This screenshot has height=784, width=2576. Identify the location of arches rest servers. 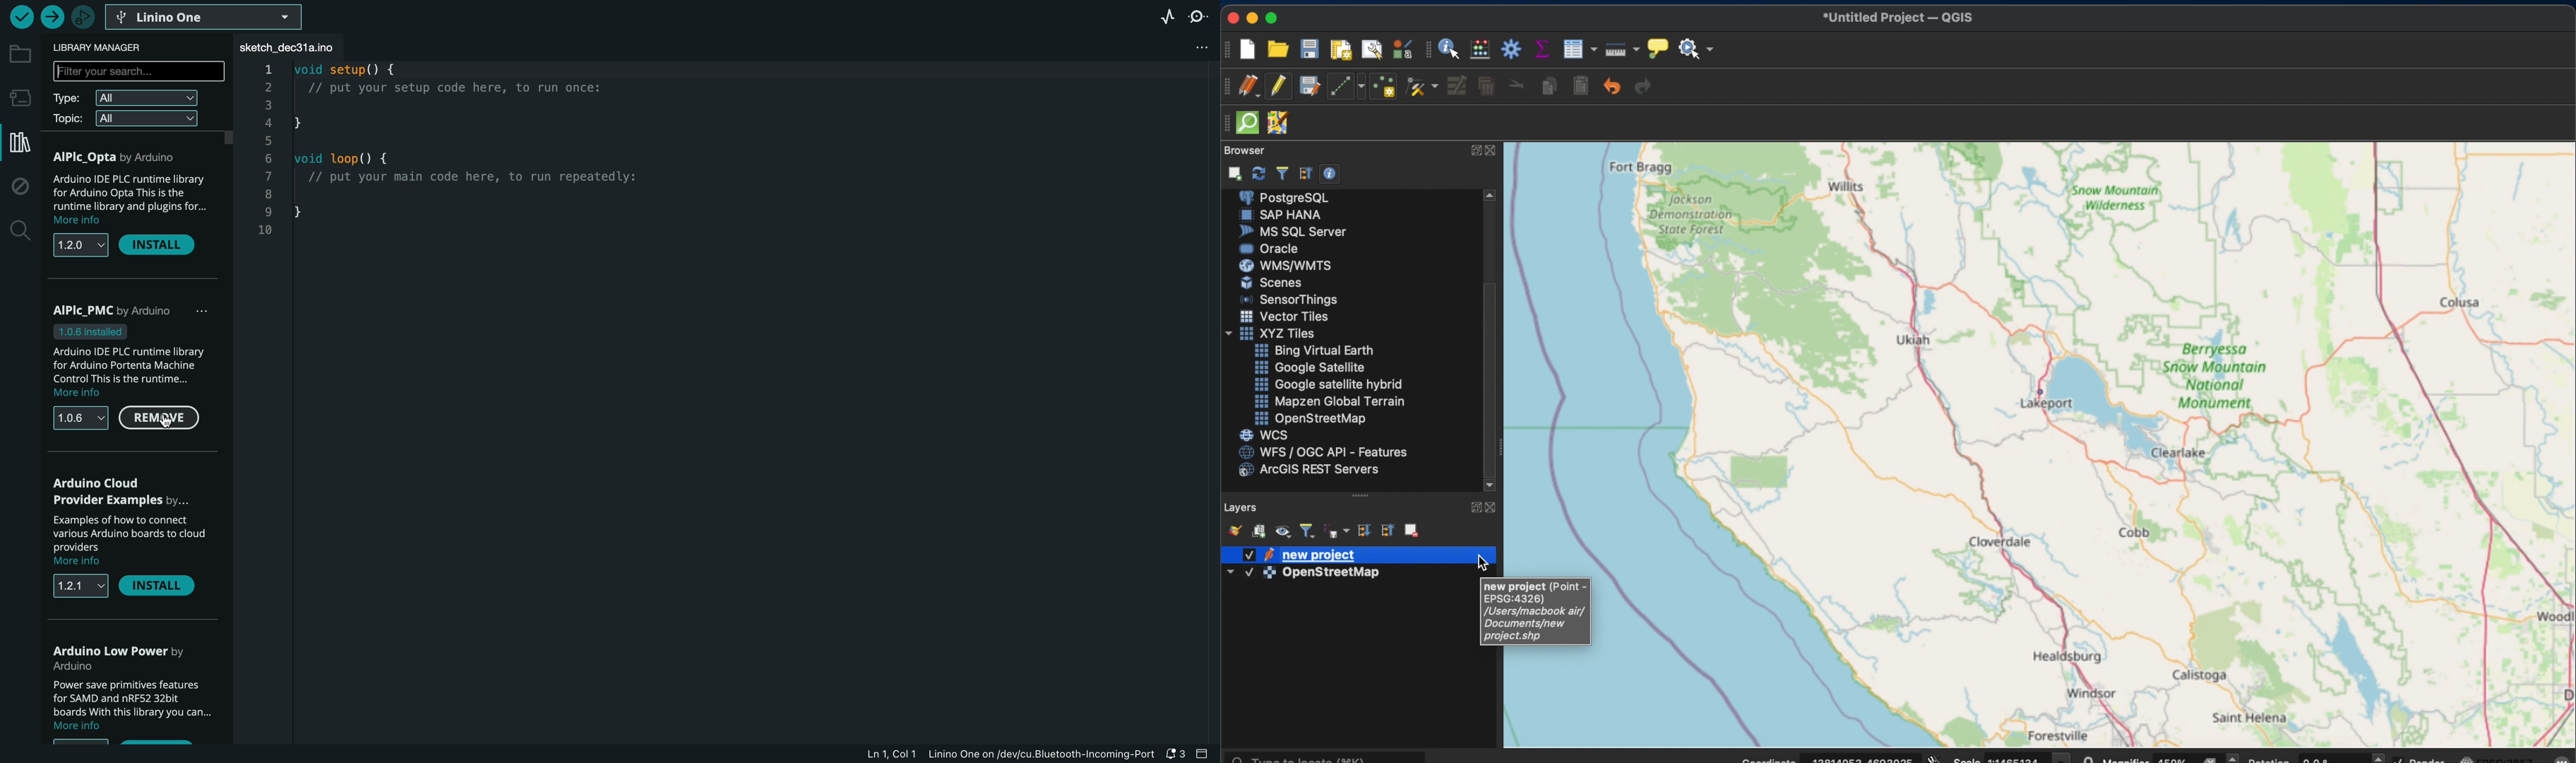
(1307, 471).